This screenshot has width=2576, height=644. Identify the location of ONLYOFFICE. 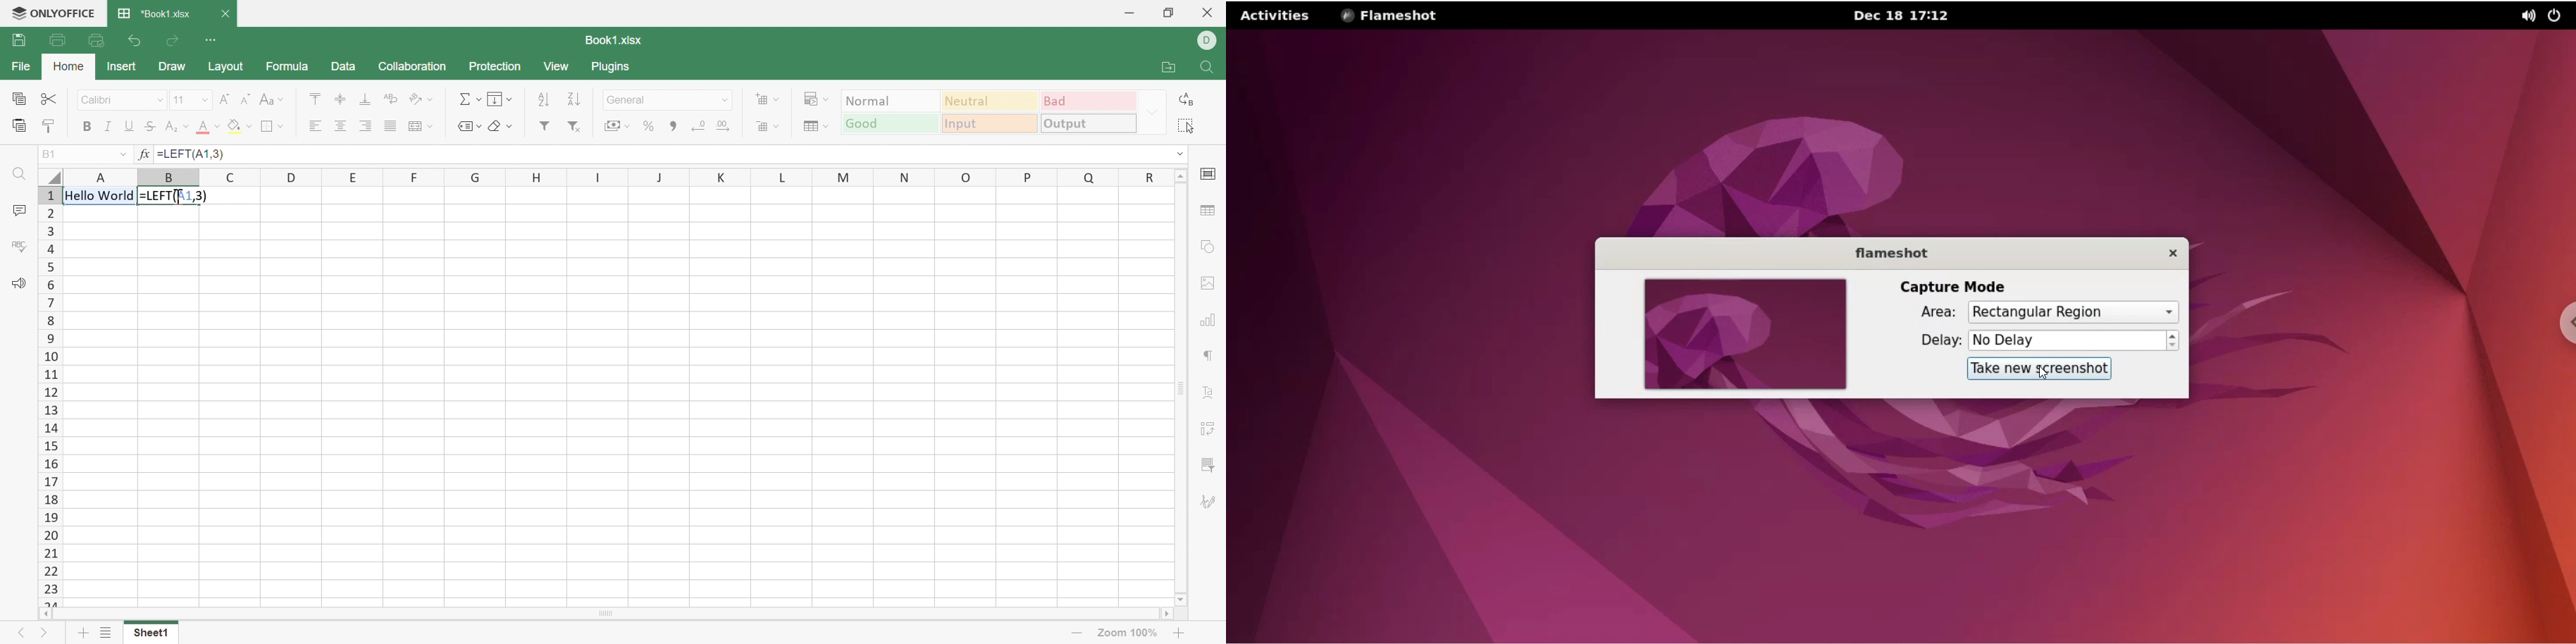
(53, 12).